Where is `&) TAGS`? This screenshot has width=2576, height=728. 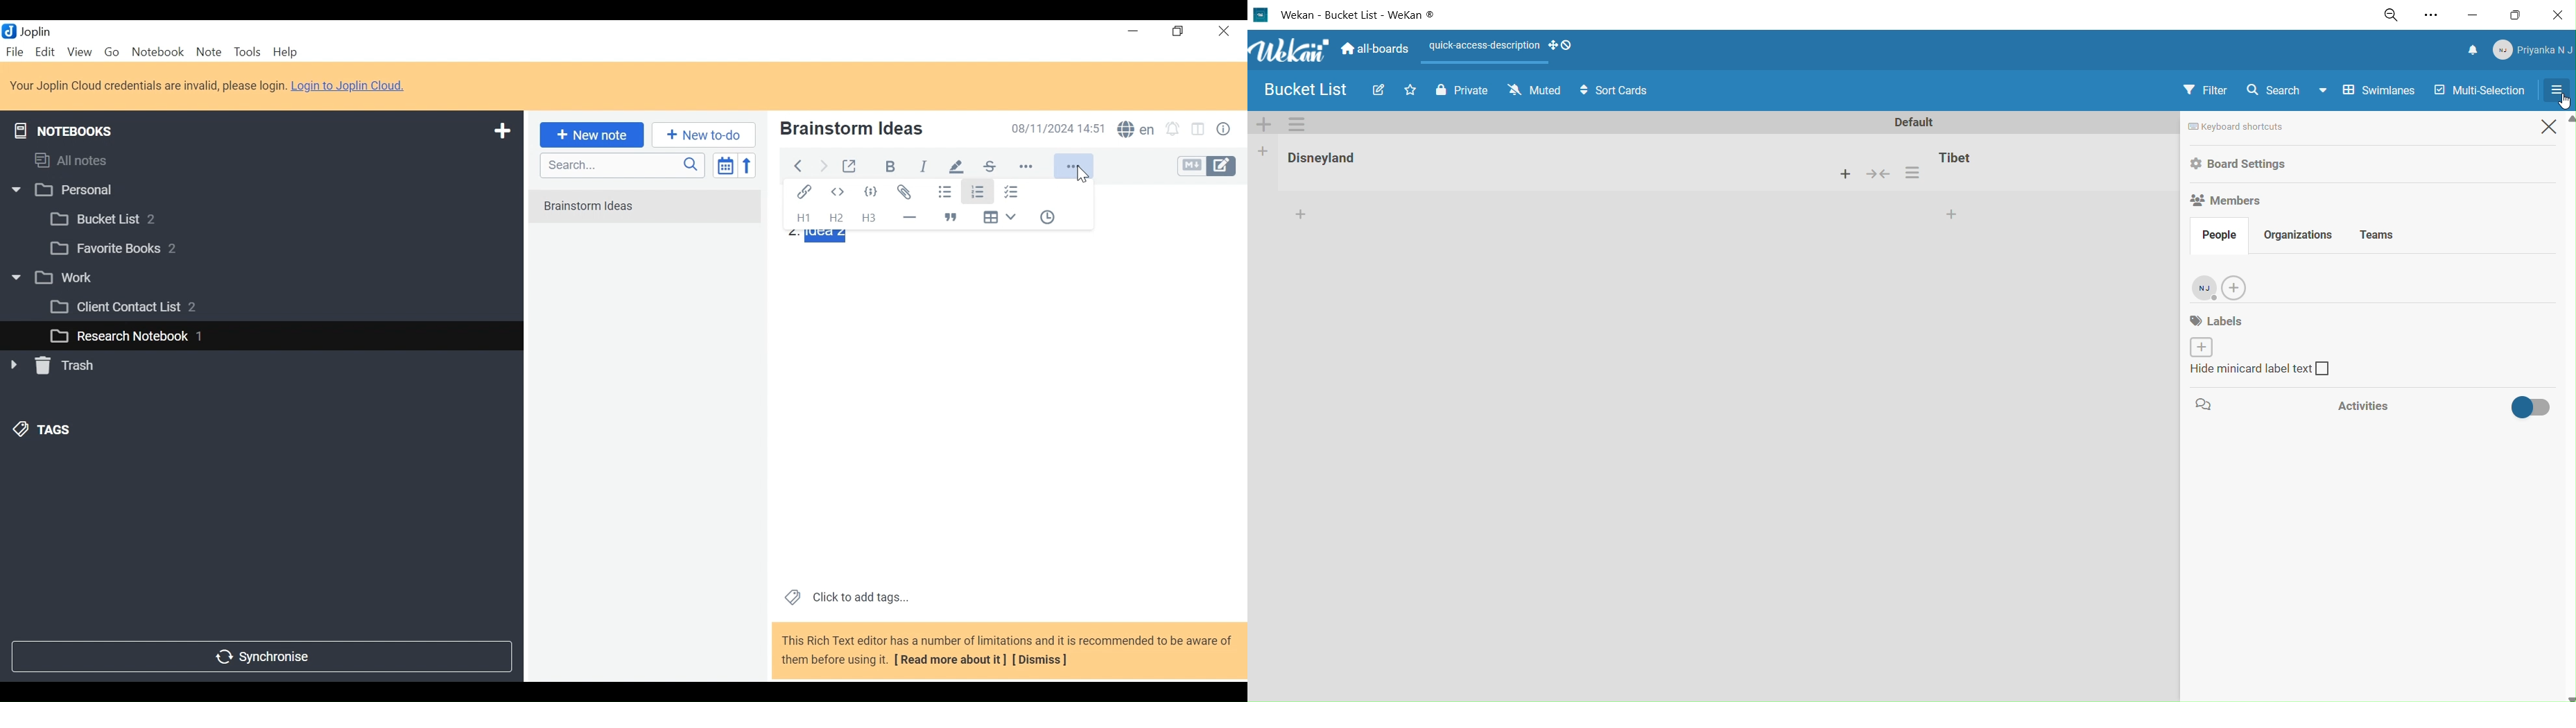
&) TAGS is located at coordinates (57, 431).